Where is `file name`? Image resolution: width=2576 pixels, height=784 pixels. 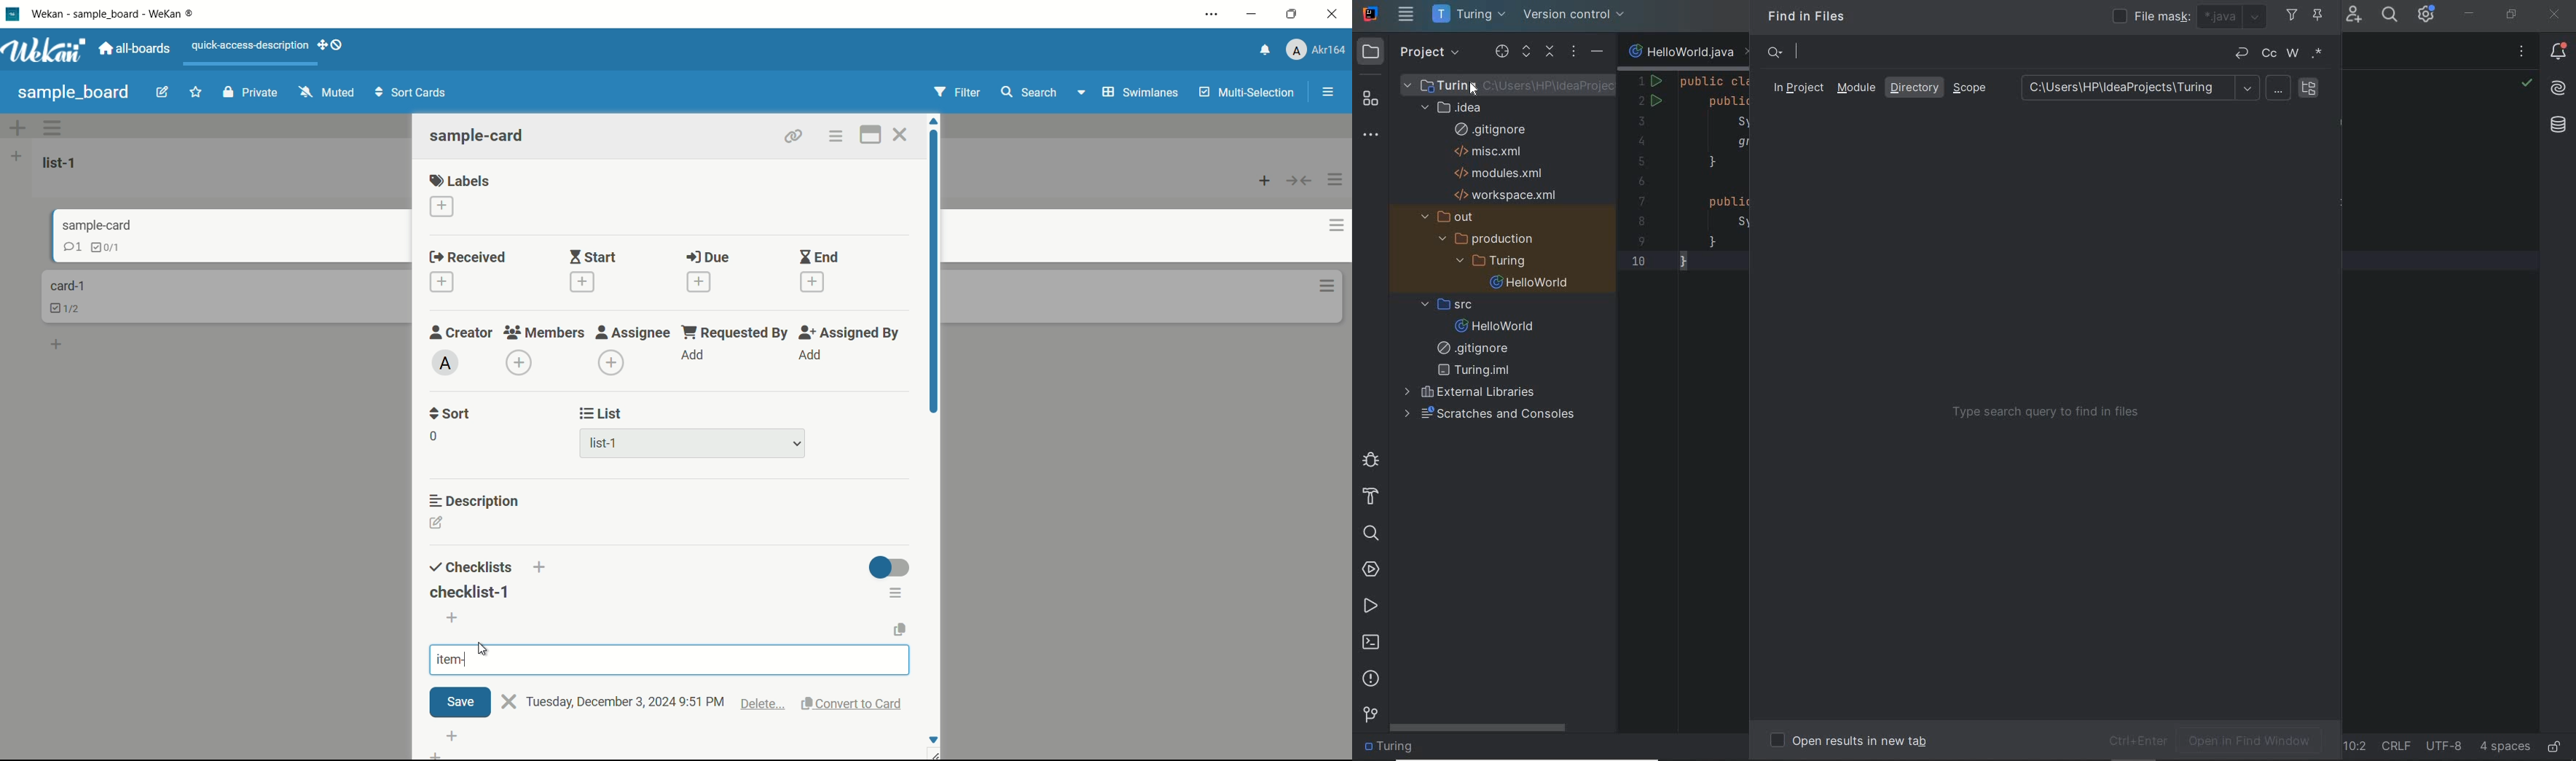
file name is located at coordinates (1531, 285).